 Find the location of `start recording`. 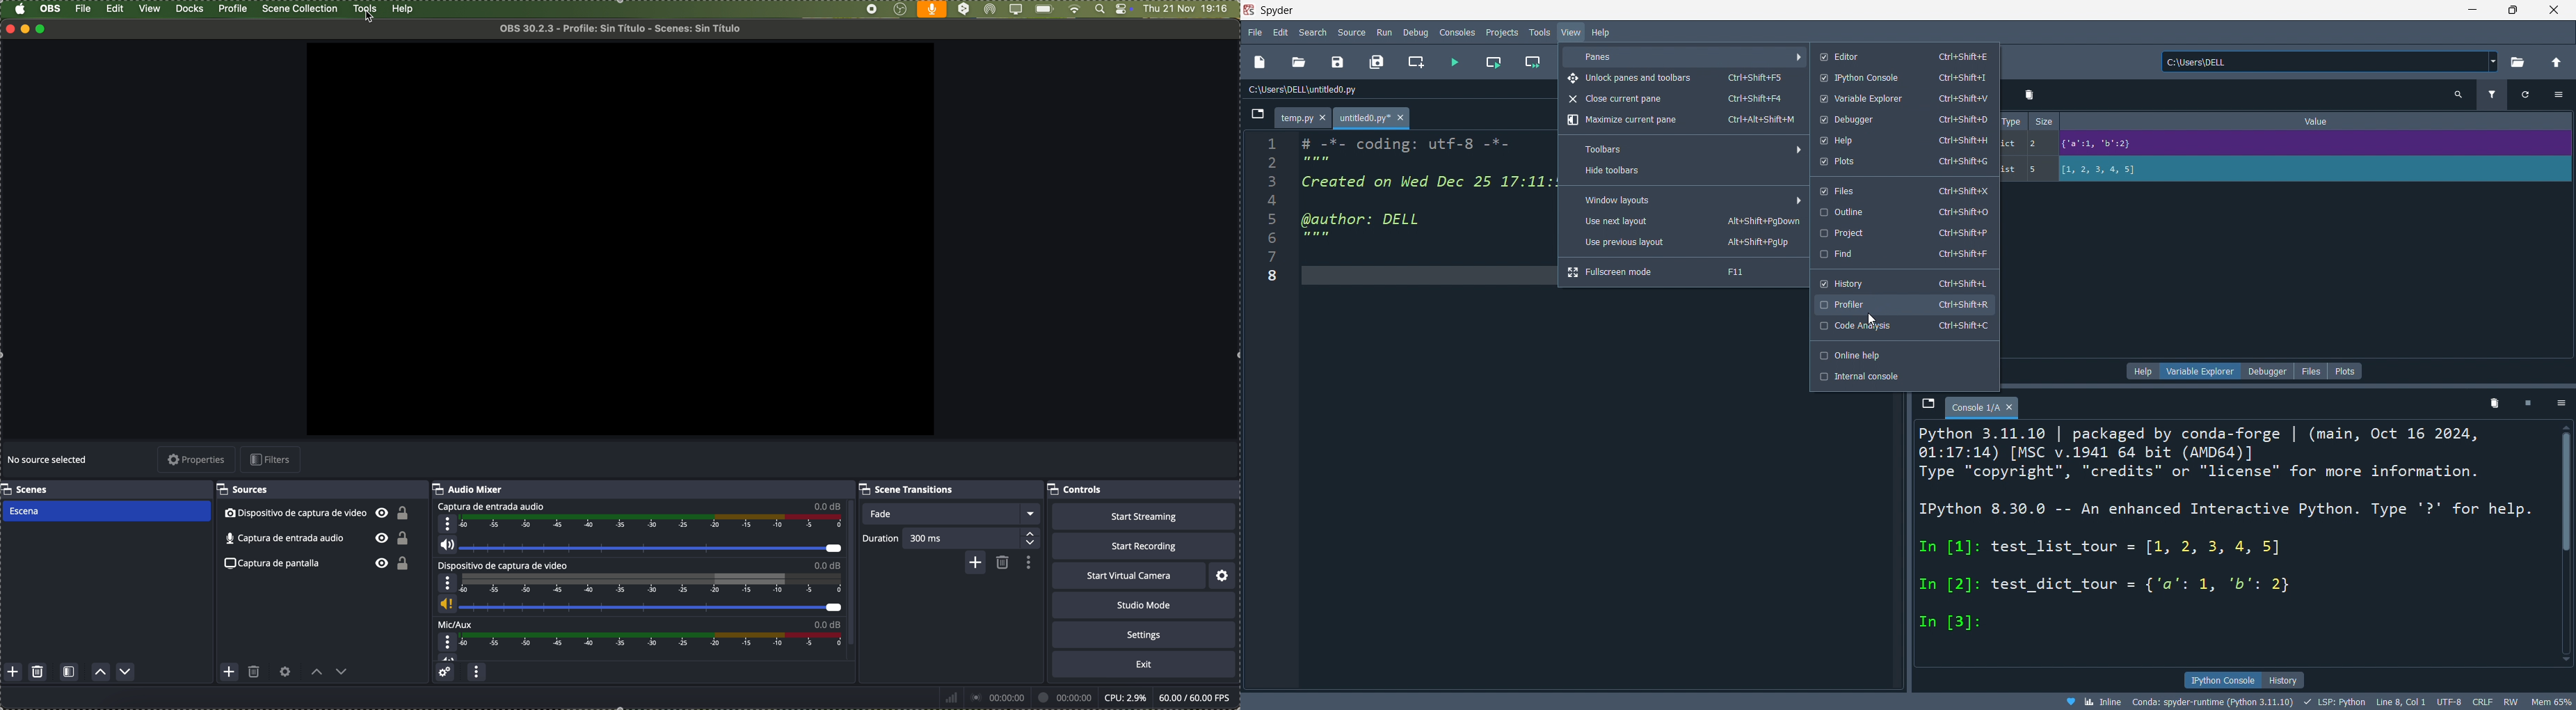

start recording is located at coordinates (1143, 546).